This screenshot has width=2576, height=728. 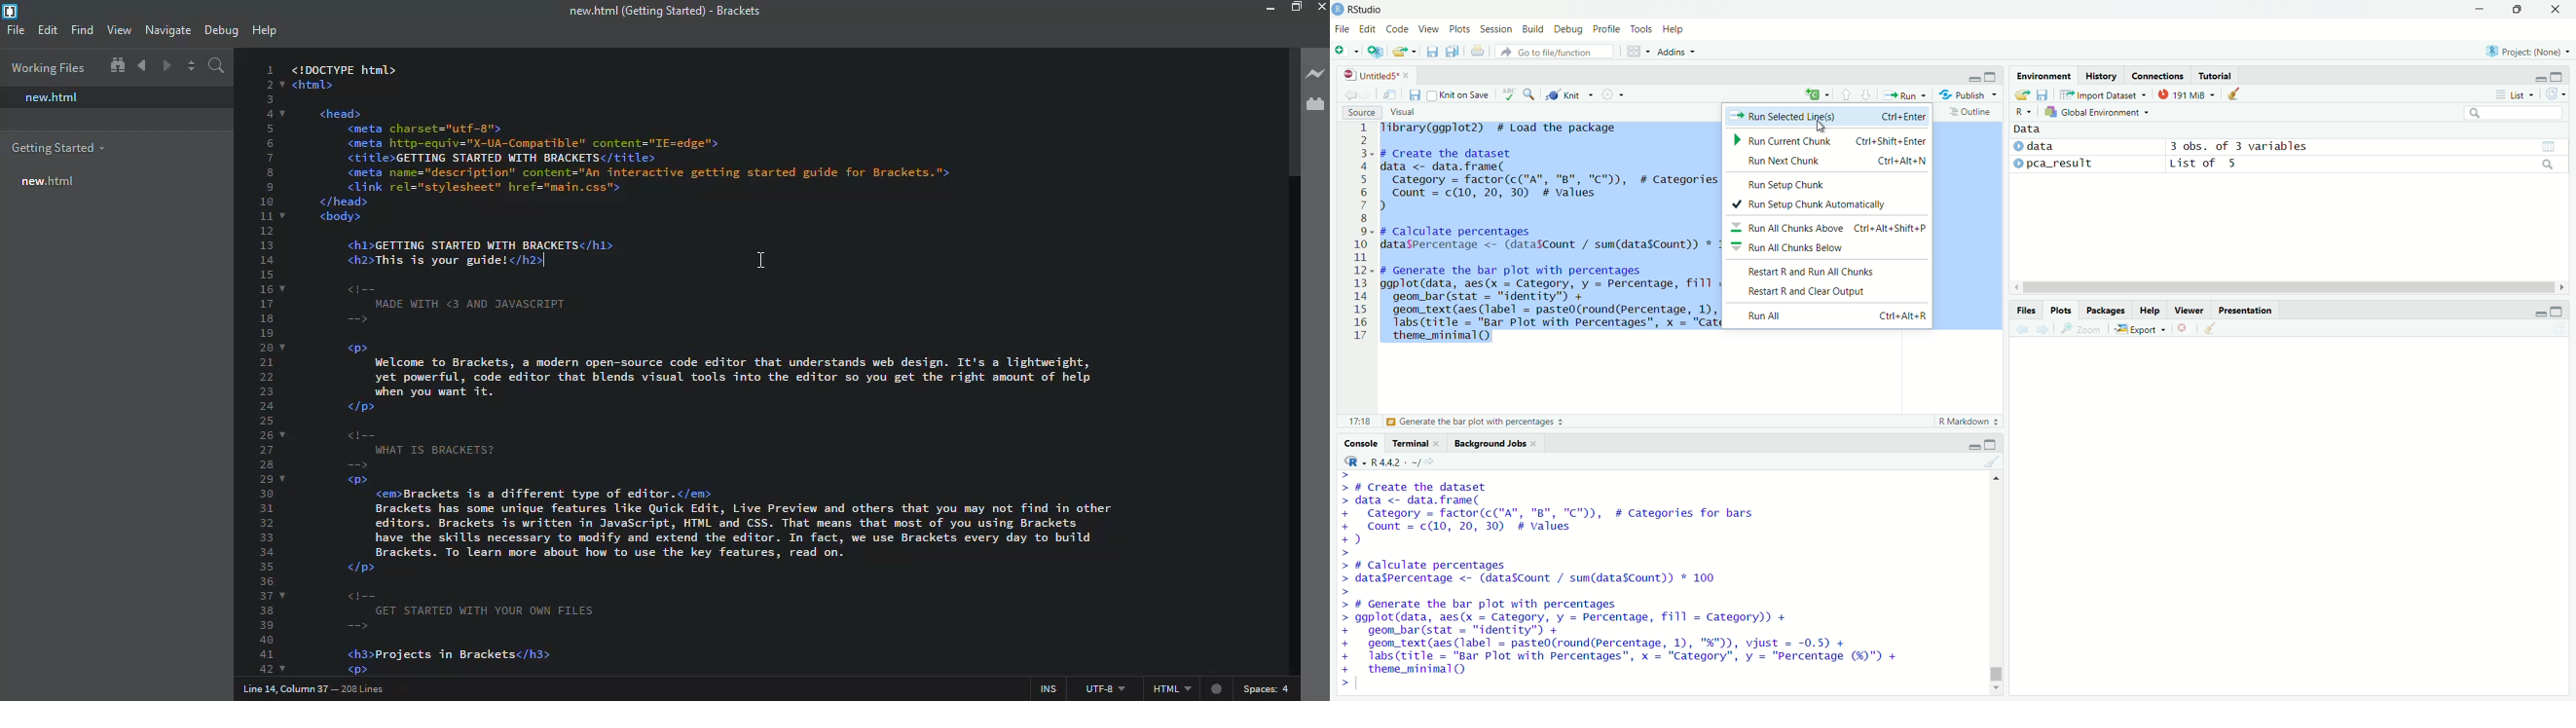 What do you see at coordinates (1974, 443) in the screenshot?
I see `minimize` at bounding box center [1974, 443].